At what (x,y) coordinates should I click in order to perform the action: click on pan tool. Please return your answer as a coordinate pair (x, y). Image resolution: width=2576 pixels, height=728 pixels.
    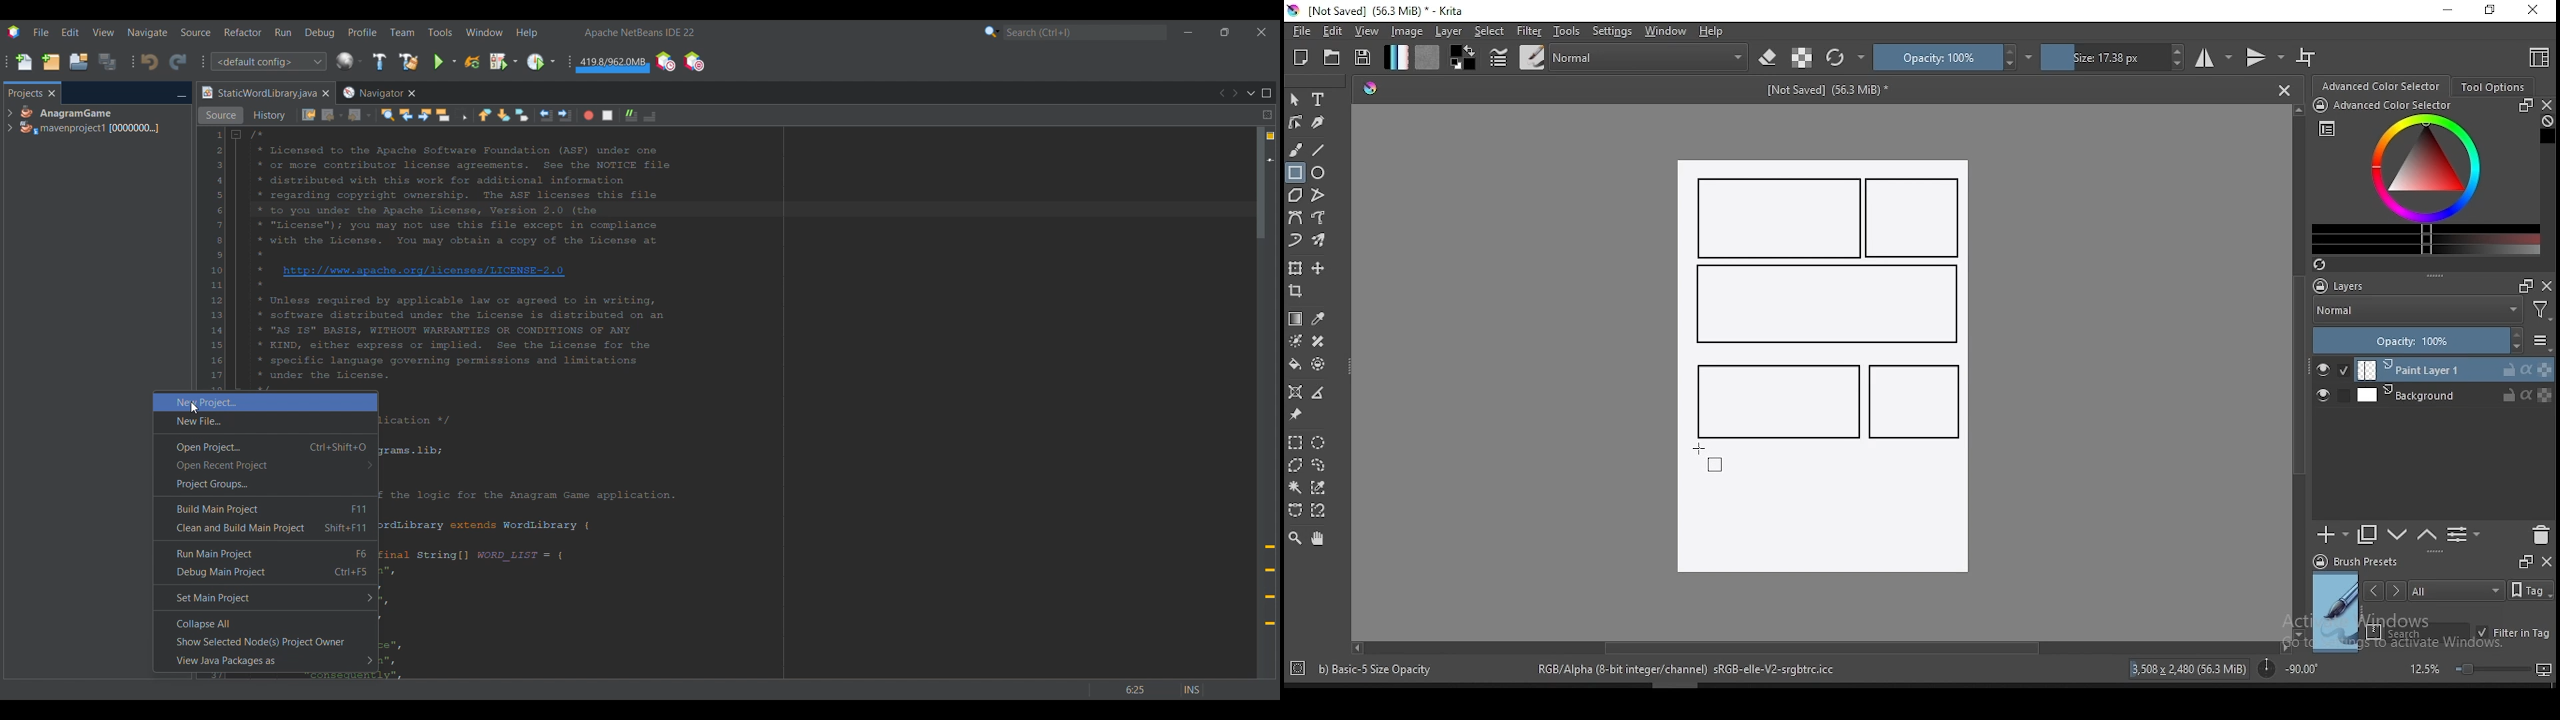
    Looking at the image, I should click on (1316, 539).